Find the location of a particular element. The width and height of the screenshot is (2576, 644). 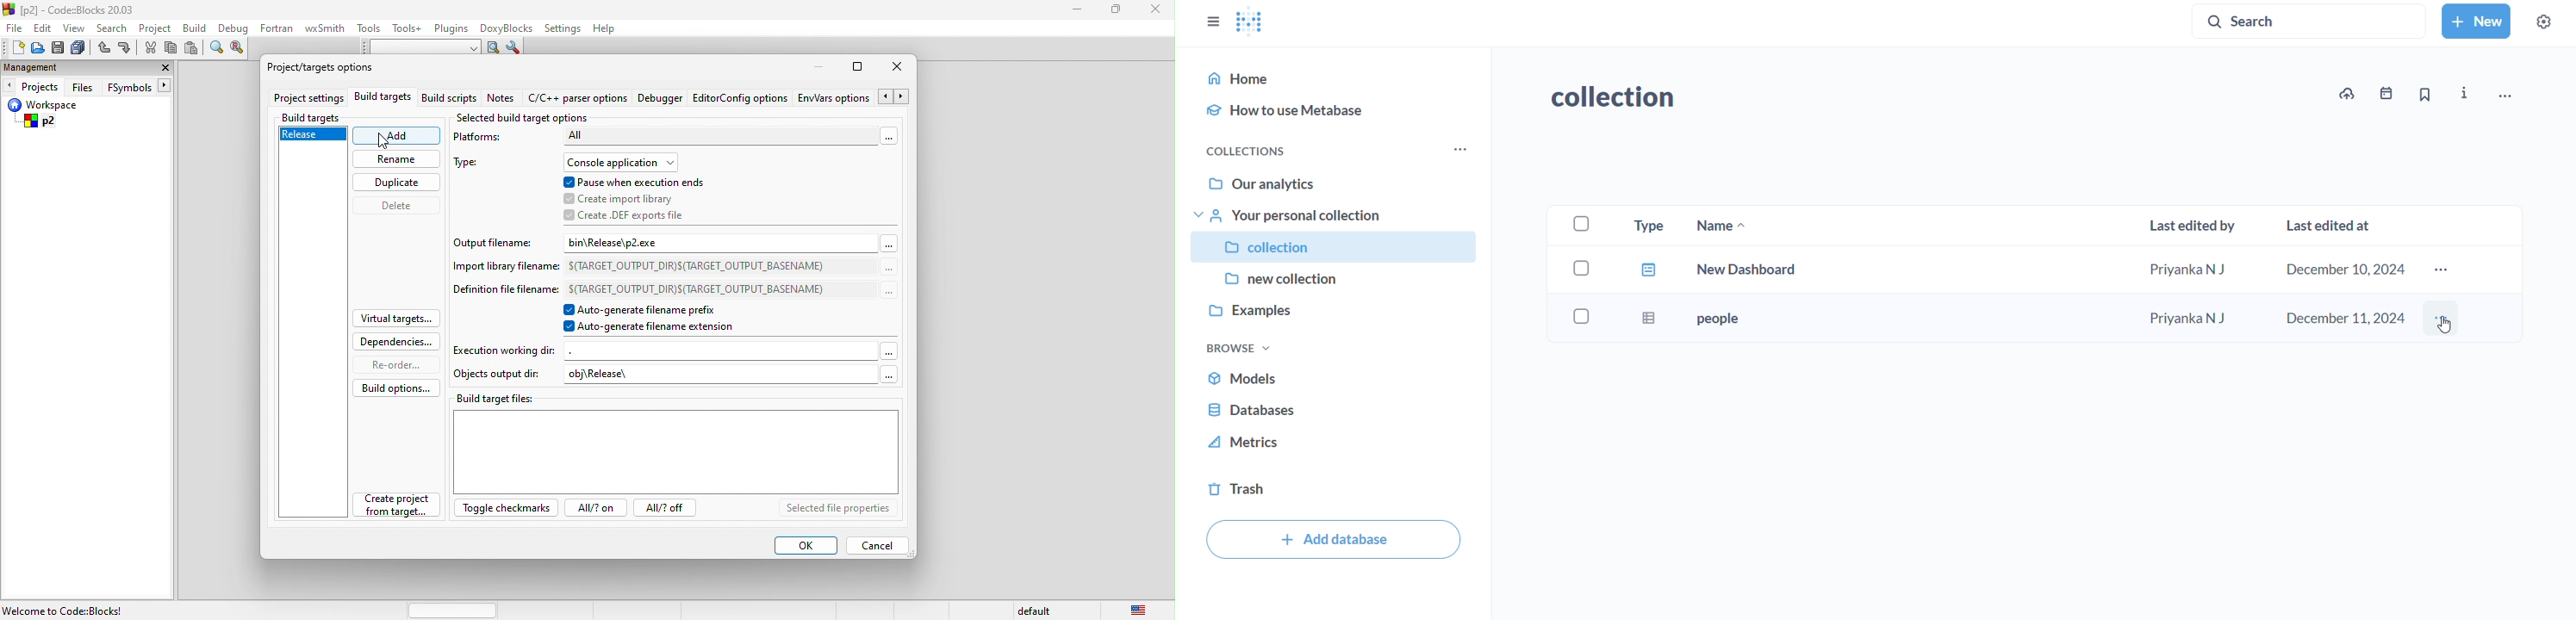

dependencies is located at coordinates (396, 340).